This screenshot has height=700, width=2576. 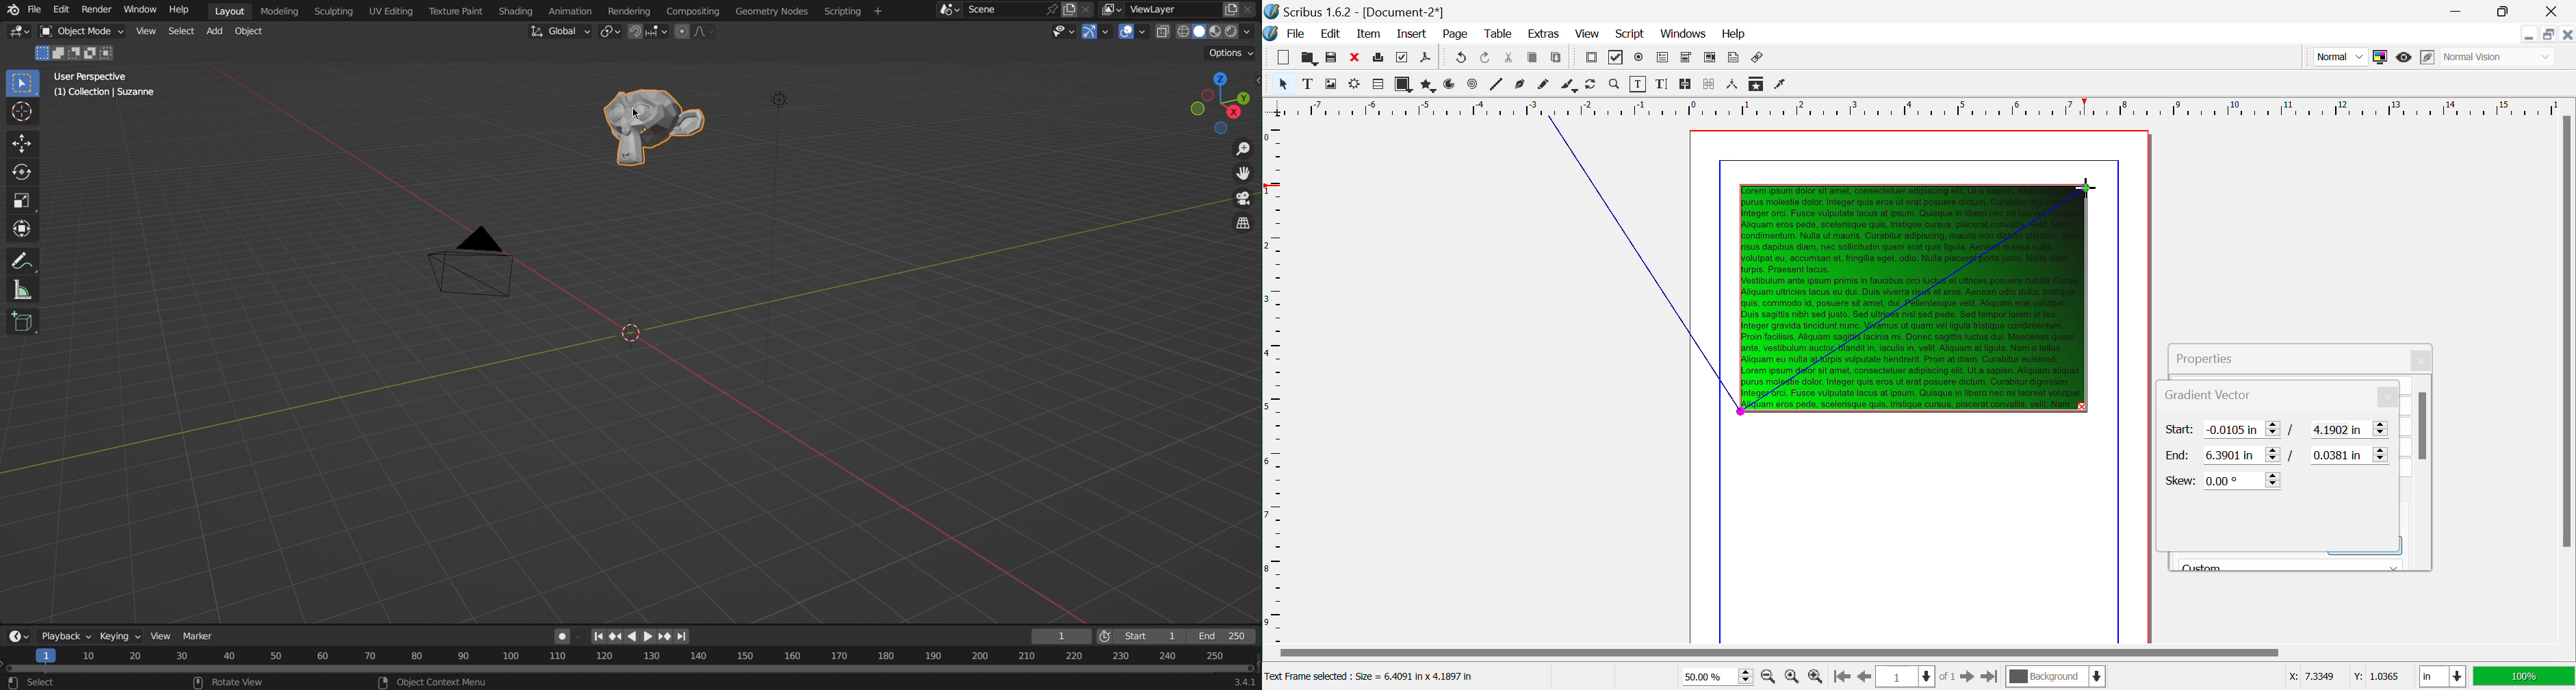 What do you see at coordinates (2291, 563) in the screenshot?
I see `Black` at bounding box center [2291, 563].